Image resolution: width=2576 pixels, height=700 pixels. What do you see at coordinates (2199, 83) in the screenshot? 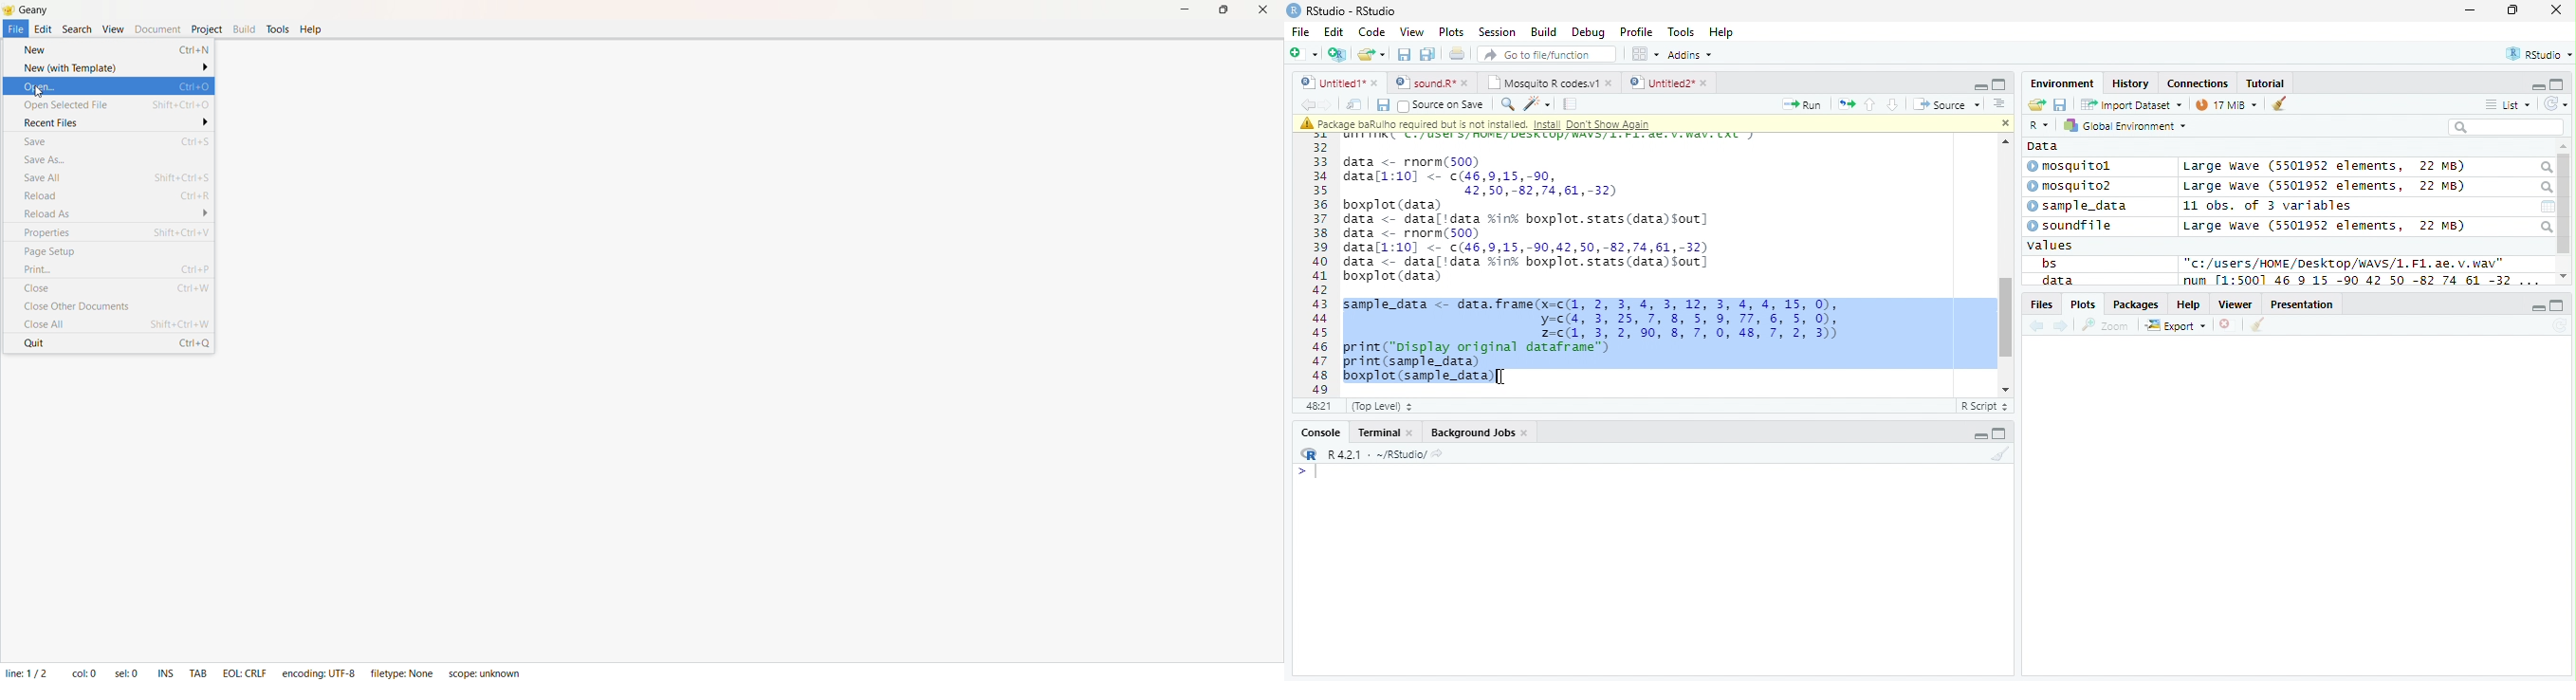
I see `Connections` at bounding box center [2199, 83].